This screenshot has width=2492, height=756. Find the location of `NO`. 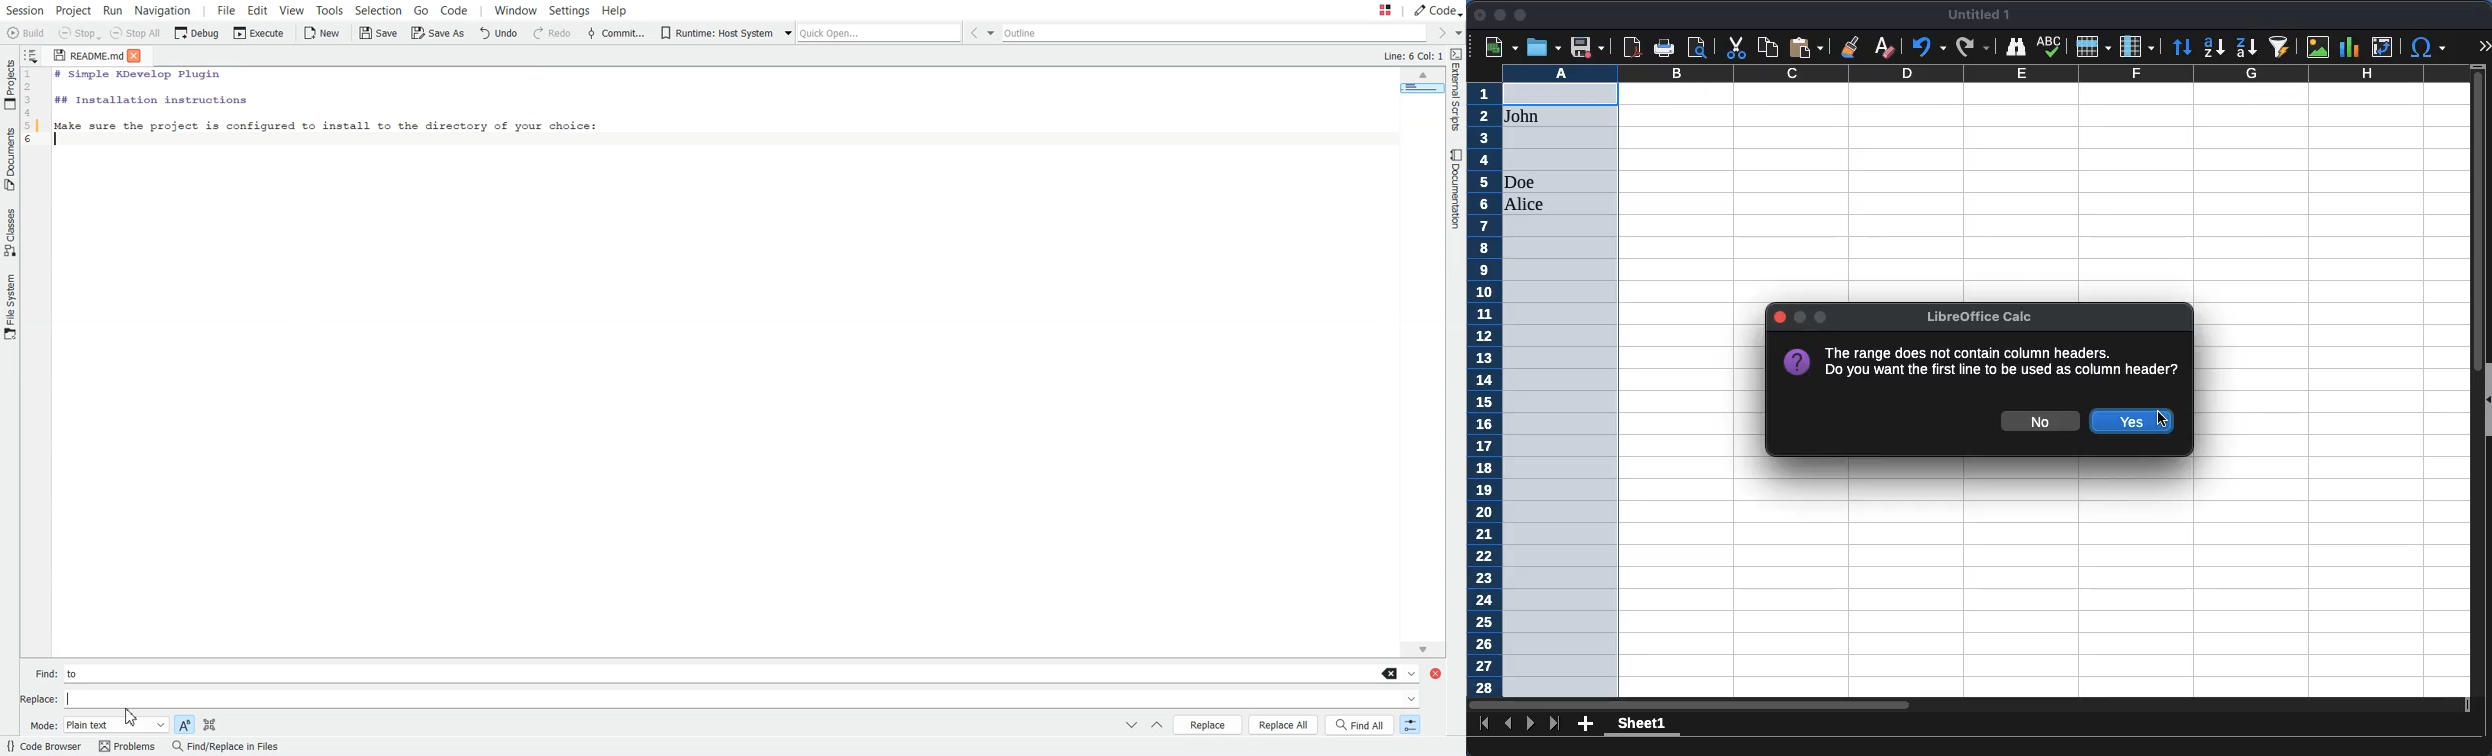

NO is located at coordinates (2039, 421).